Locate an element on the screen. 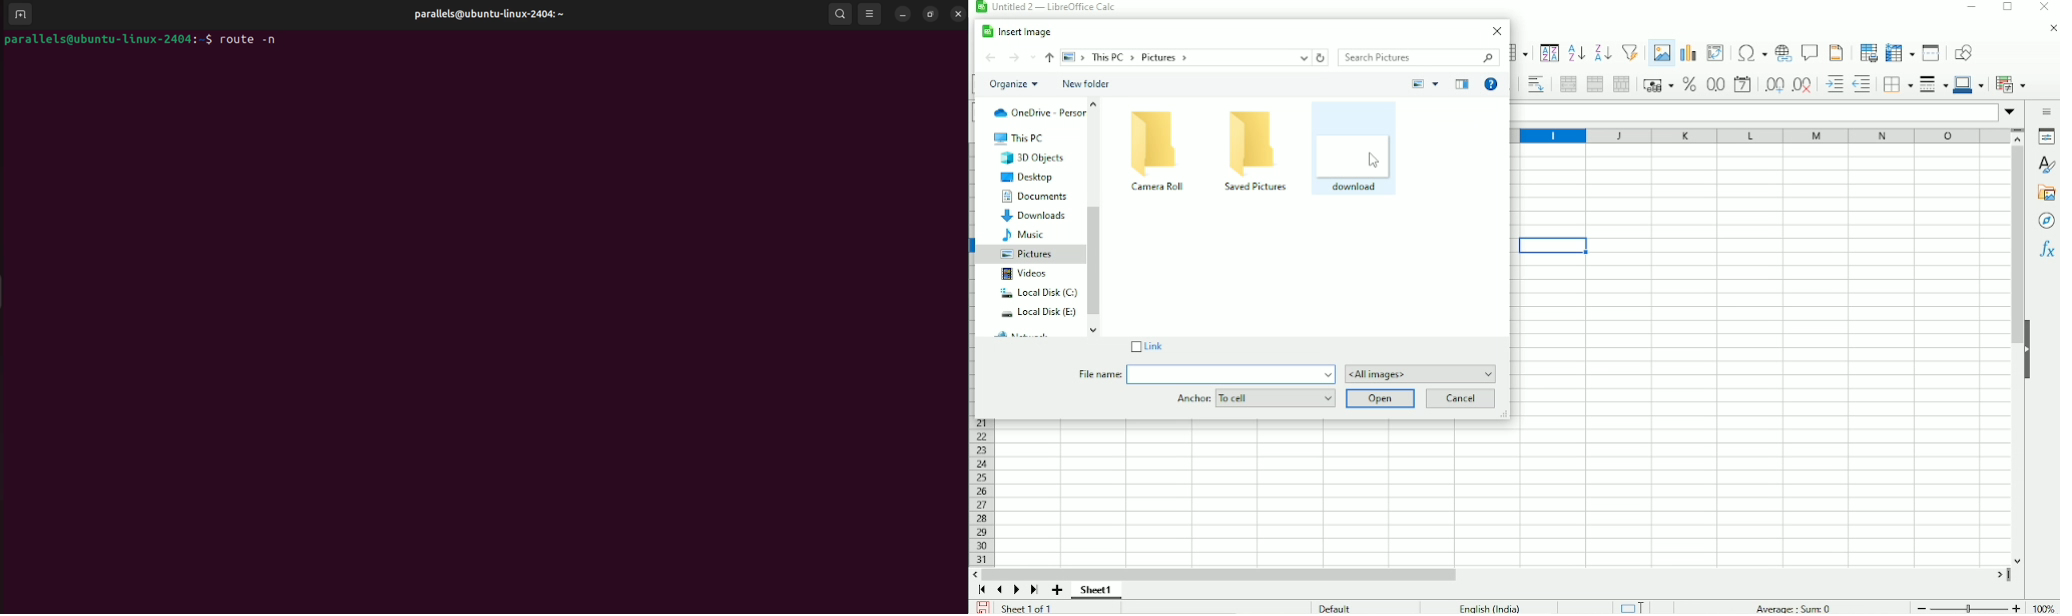  resize is located at coordinates (930, 15).